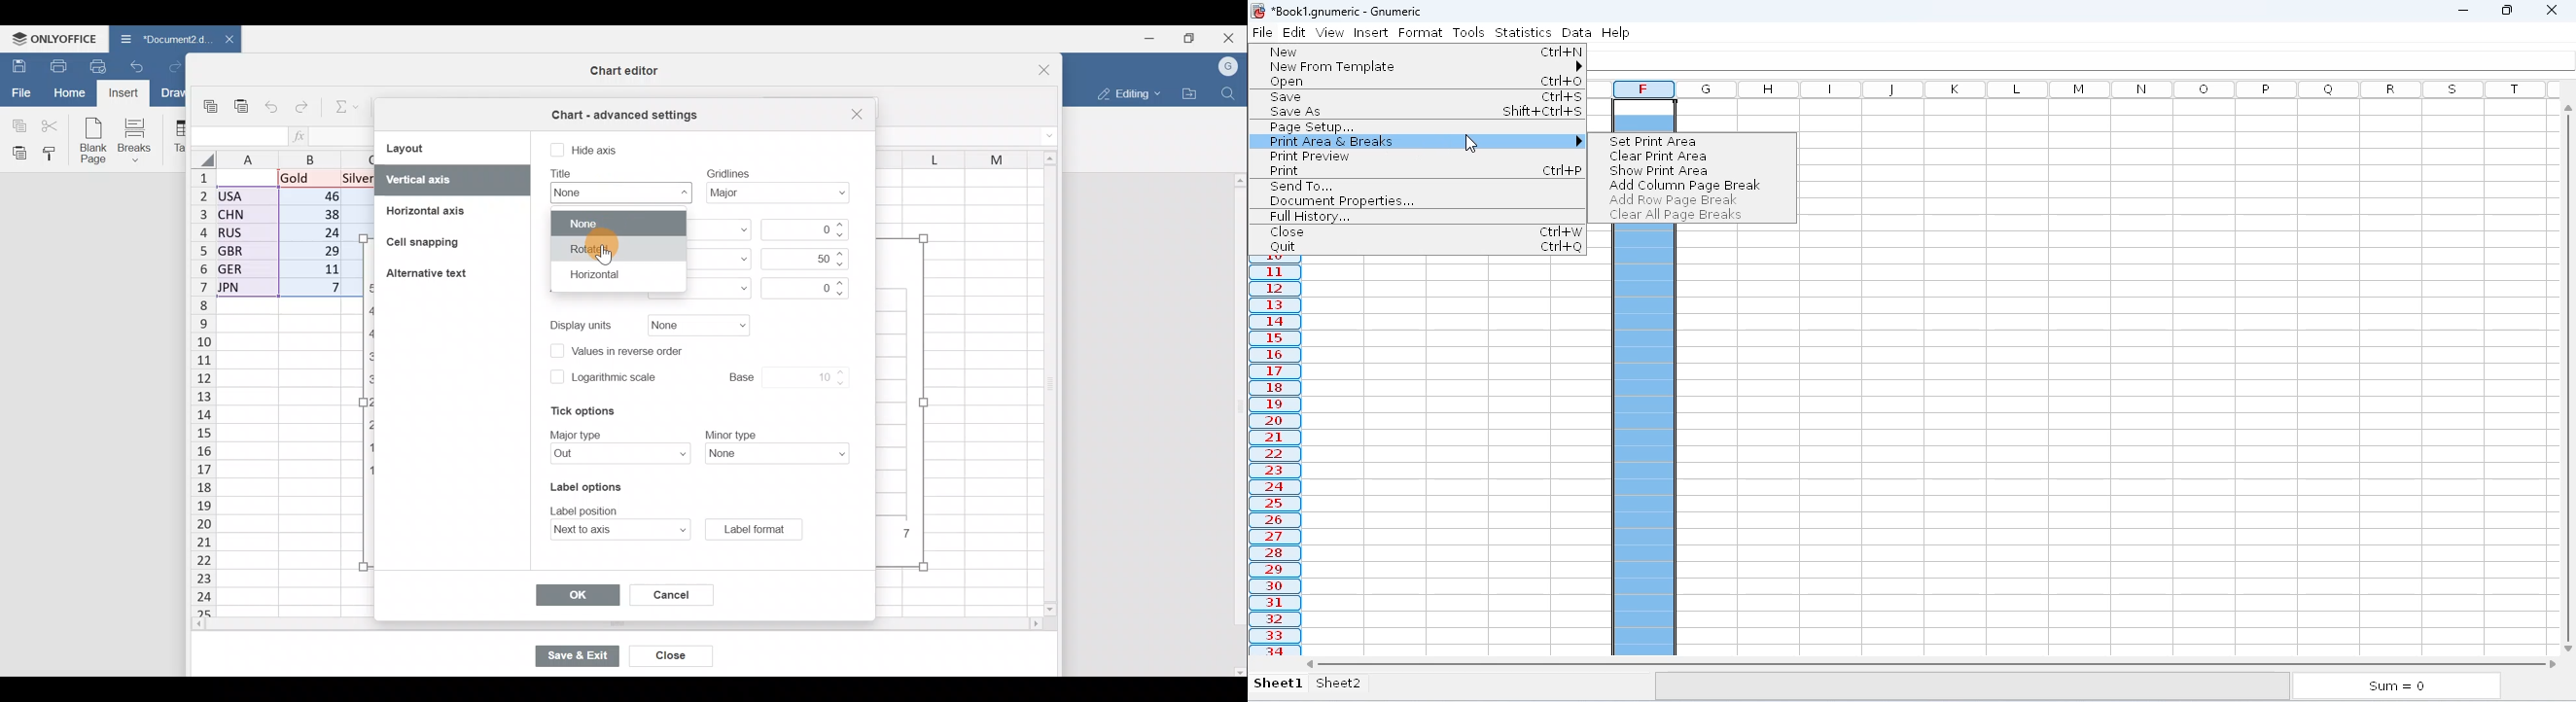  What do you see at coordinates (1371, 33) in the screenshot?
I see `insert` at bounding box center [1371, 33].